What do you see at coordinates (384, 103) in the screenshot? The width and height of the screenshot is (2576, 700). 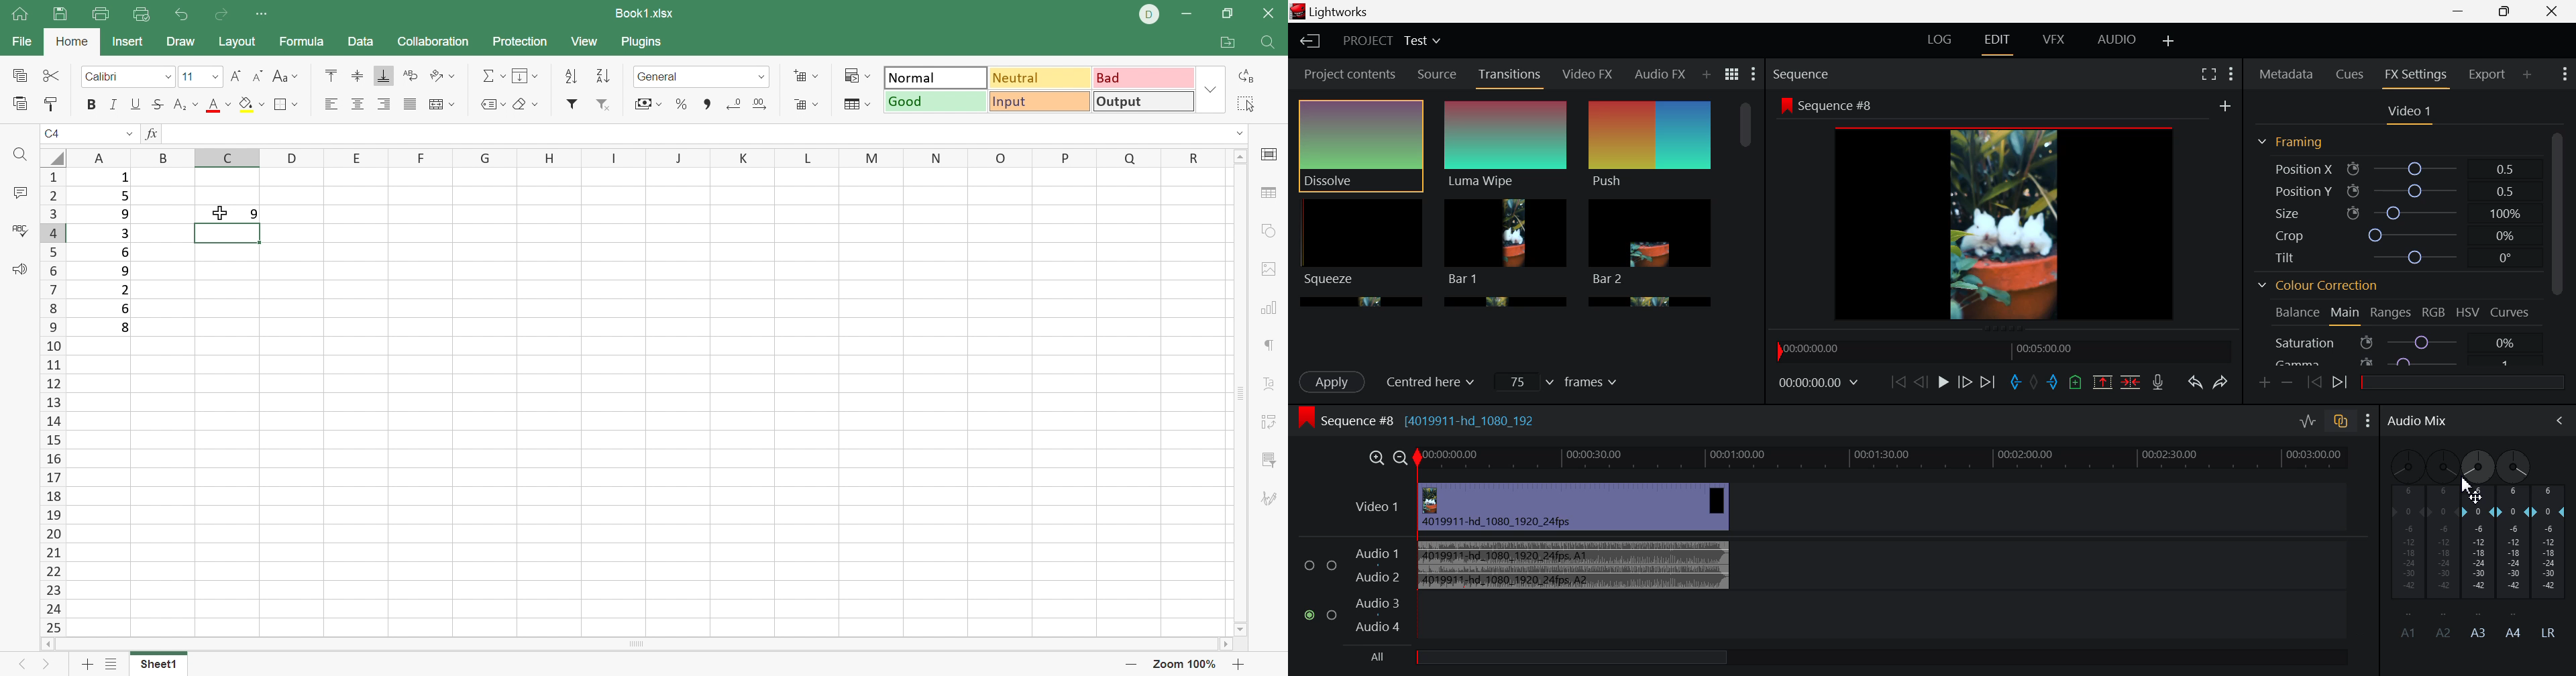 I see `Align Right` at bounding box center [384, 103].